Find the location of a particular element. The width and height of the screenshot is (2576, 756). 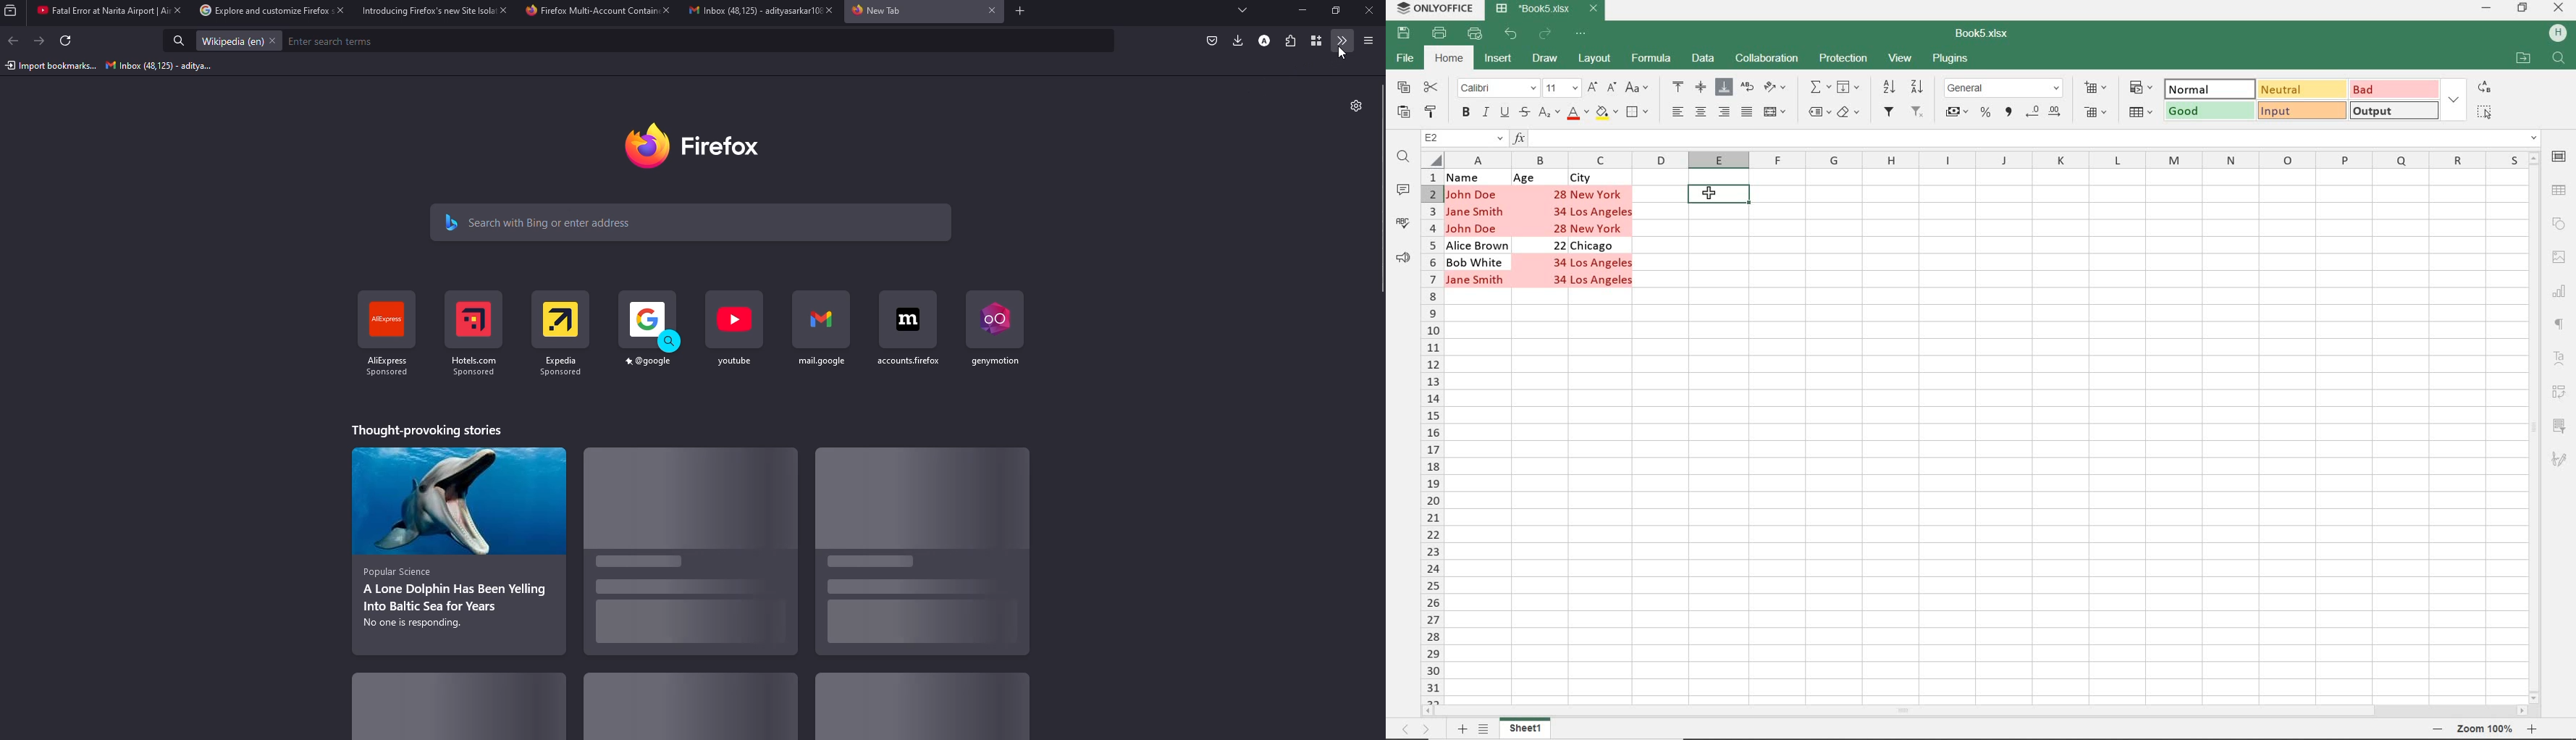

ZOOM OUT OR ZOOM IN is located at coordinates (2490, 730).